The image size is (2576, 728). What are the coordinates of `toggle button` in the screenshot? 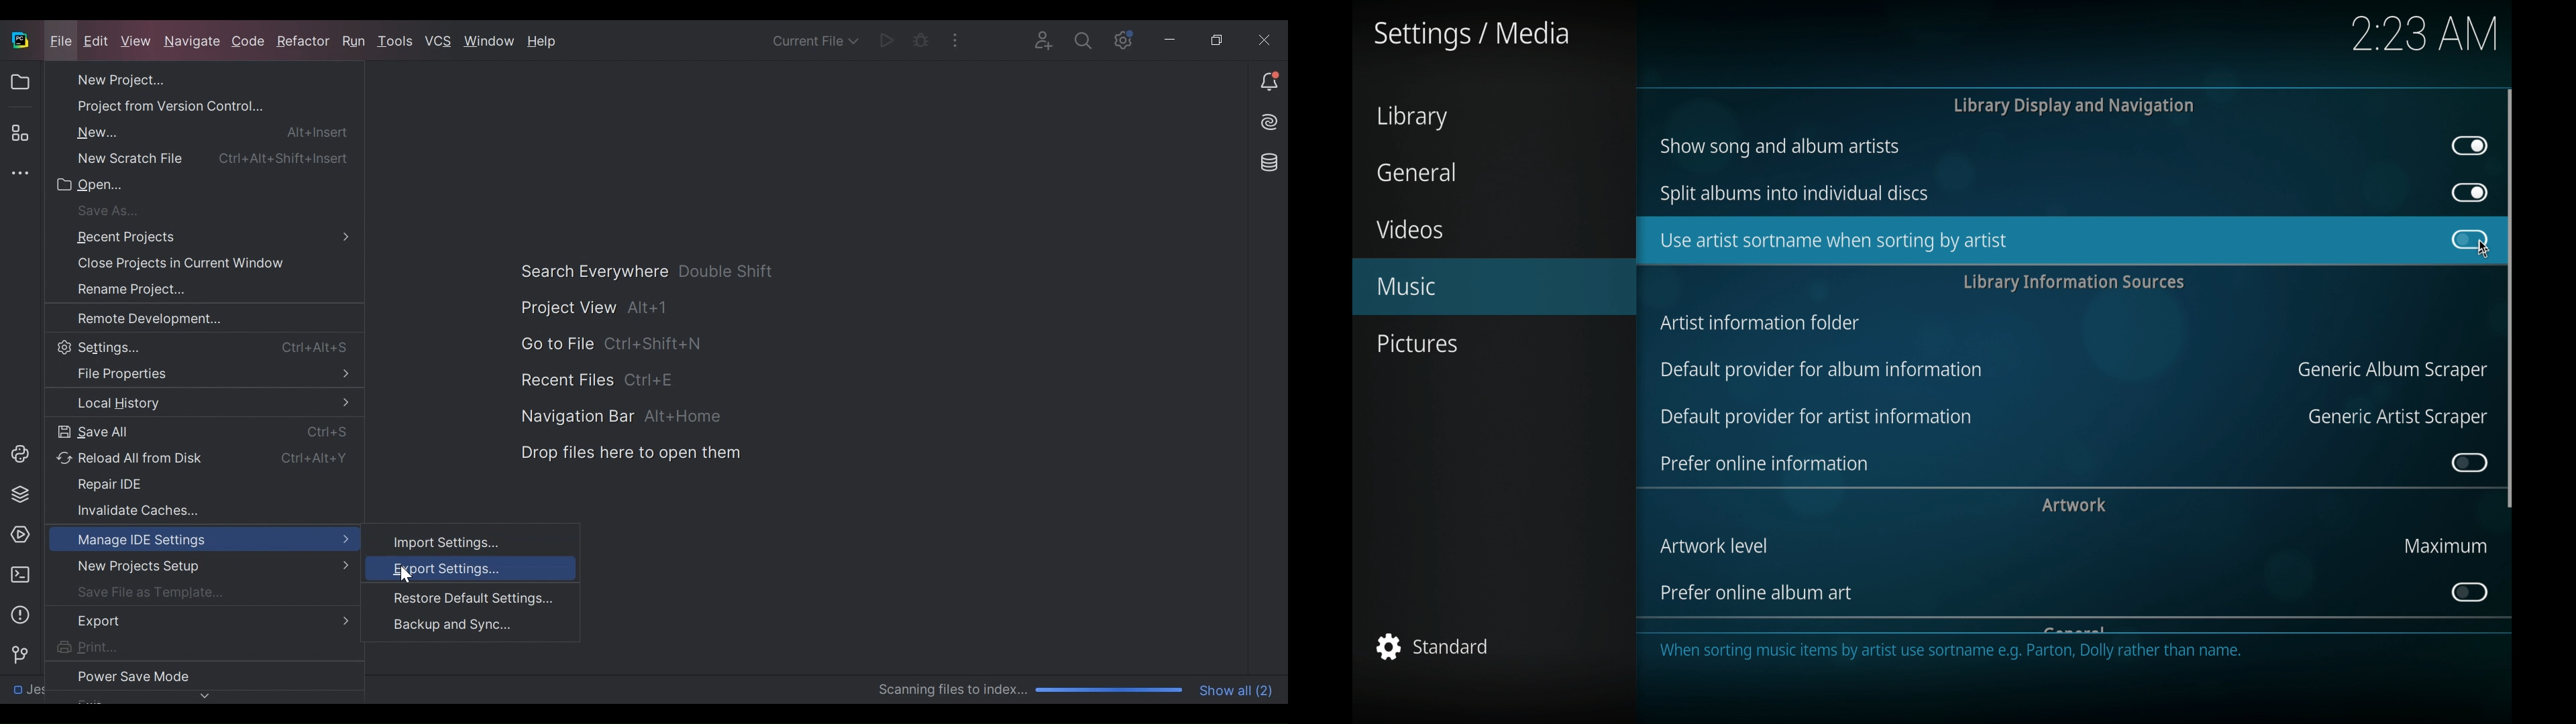 It's located at (2469, 463).